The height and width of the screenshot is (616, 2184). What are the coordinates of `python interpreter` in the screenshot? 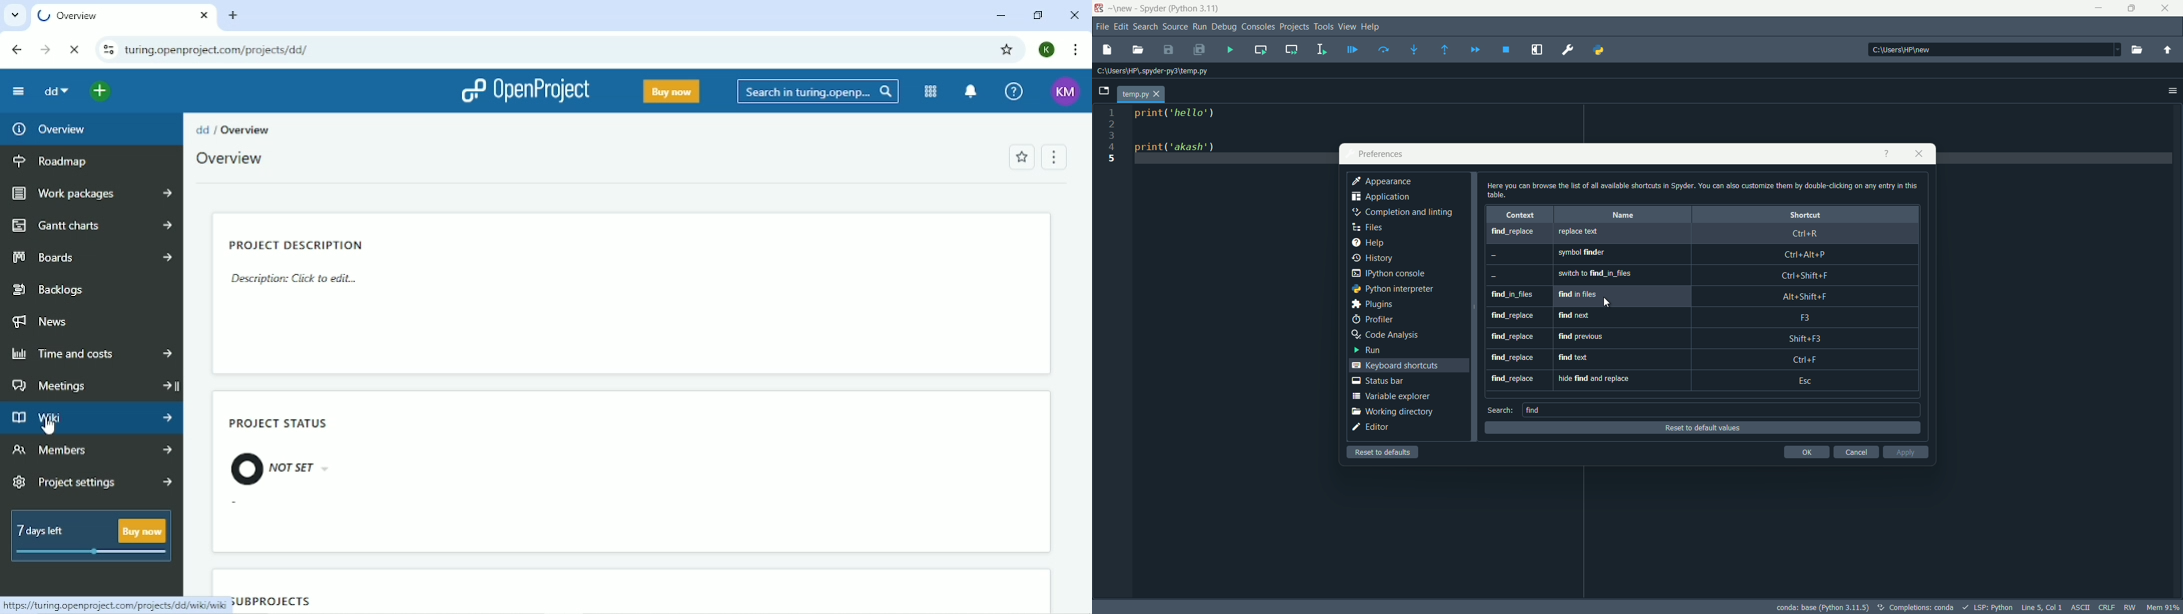 It's located at (1396, 289).